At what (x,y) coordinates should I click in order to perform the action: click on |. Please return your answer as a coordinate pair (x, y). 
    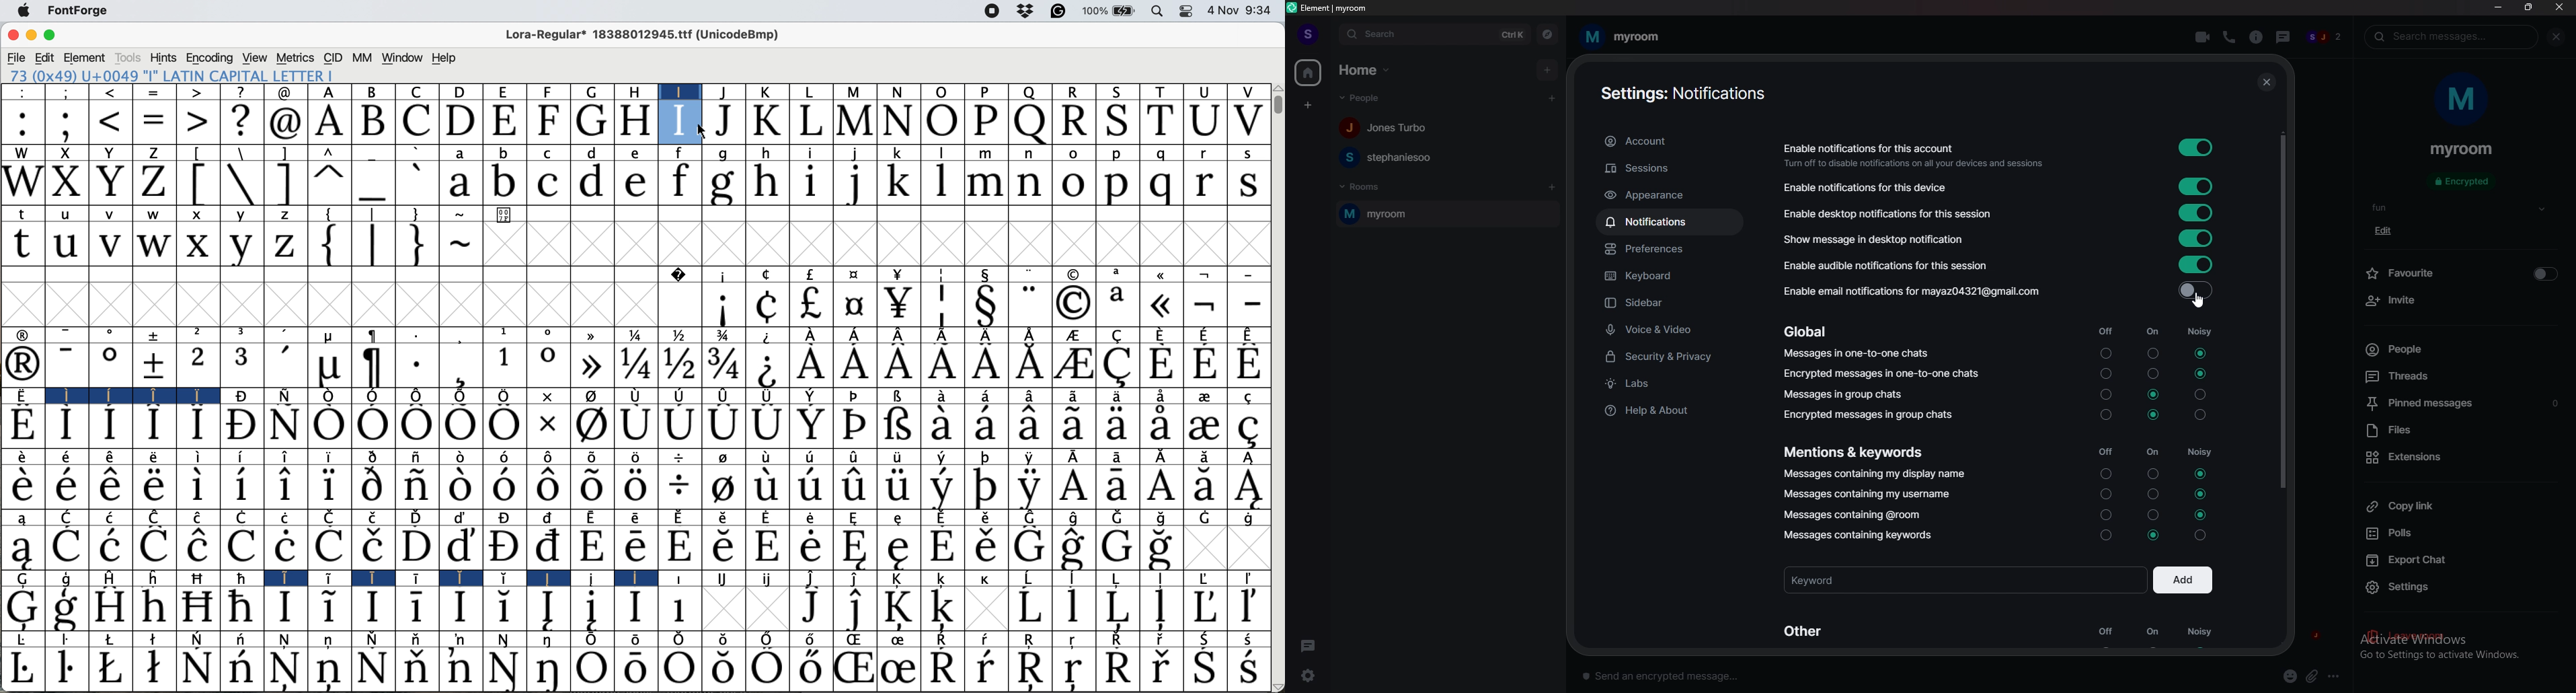
    Looking at the image, I should click on (372, 244).